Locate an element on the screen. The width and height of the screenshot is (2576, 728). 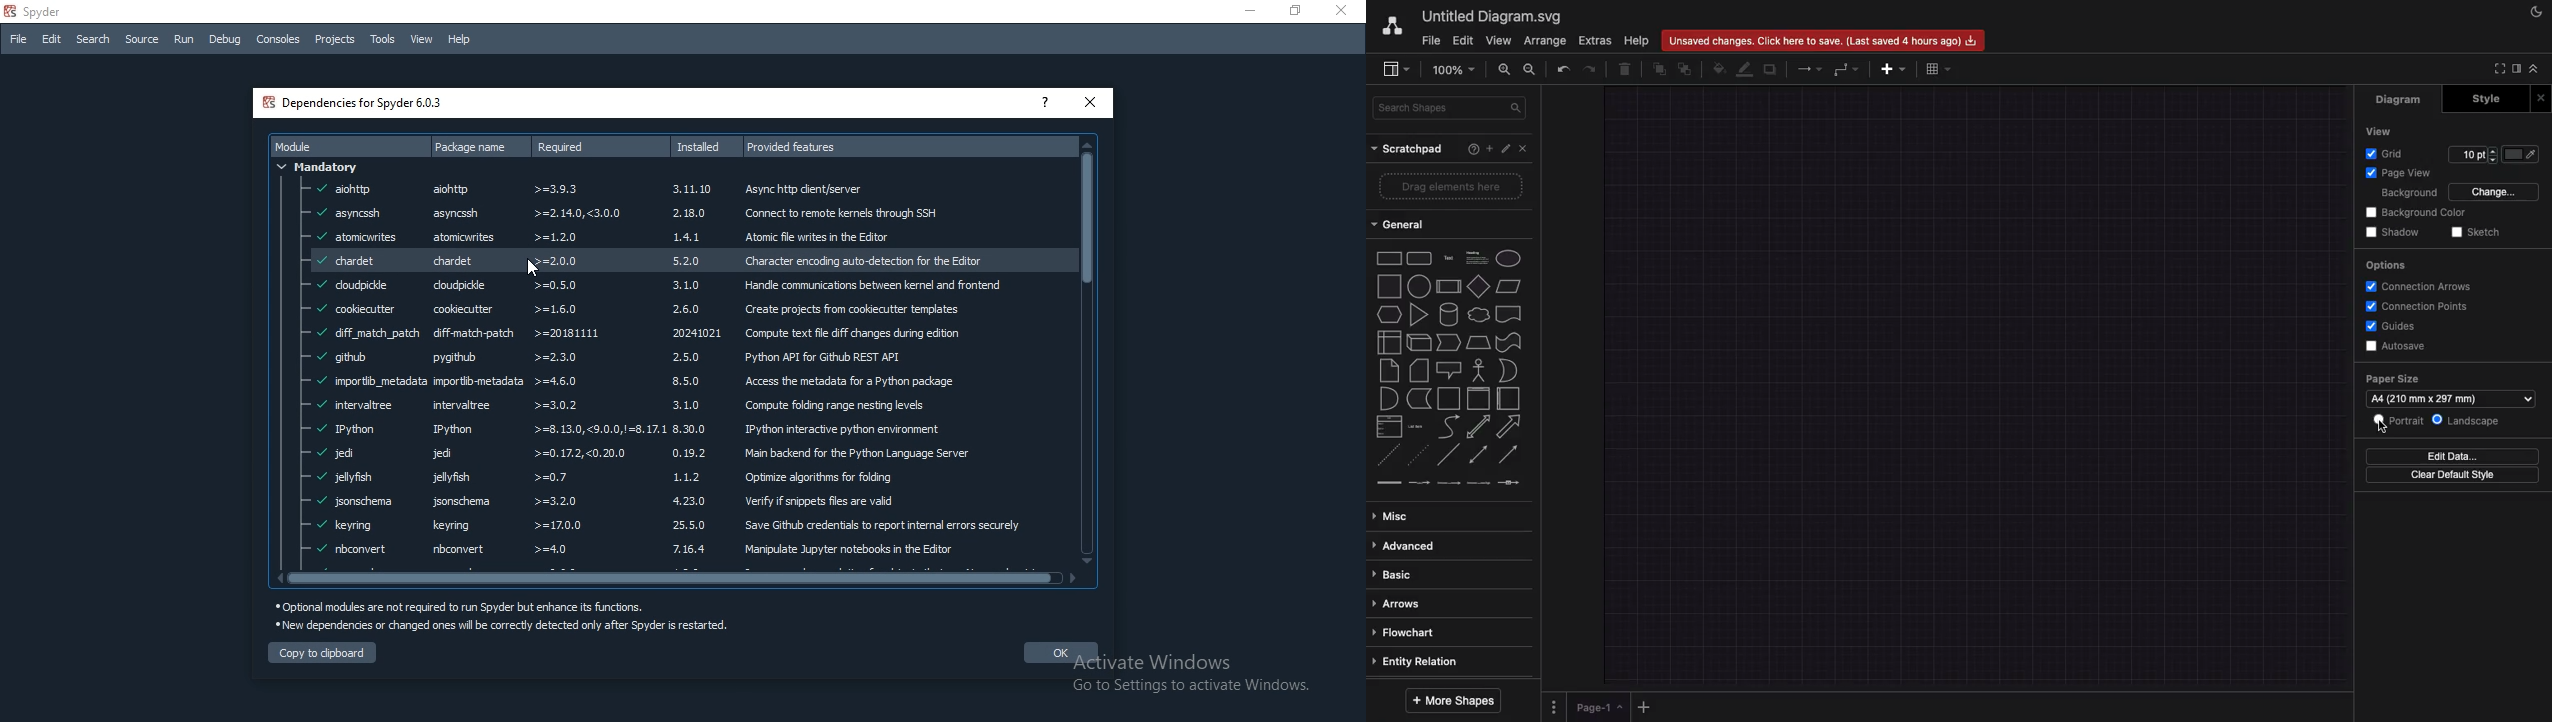
Arrange is located at coordinates (1545, 42).